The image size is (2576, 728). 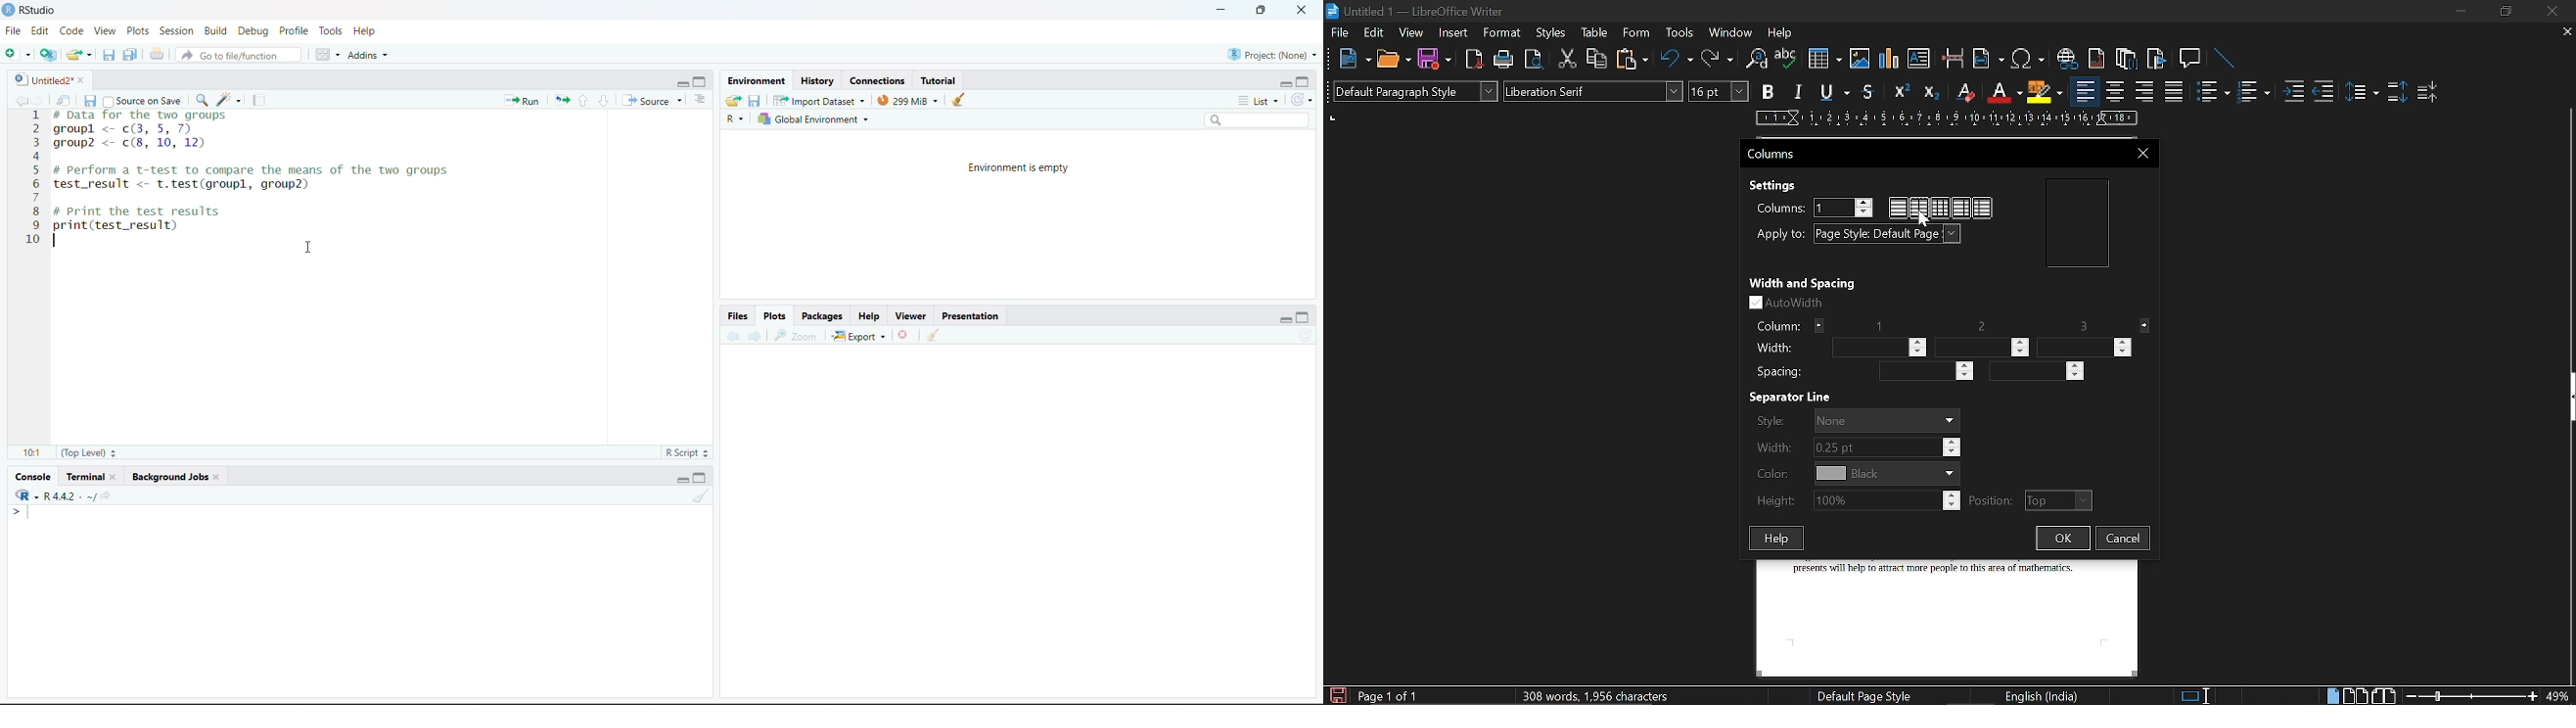 I want to click on Apply to, so click(x=1781, y=235).